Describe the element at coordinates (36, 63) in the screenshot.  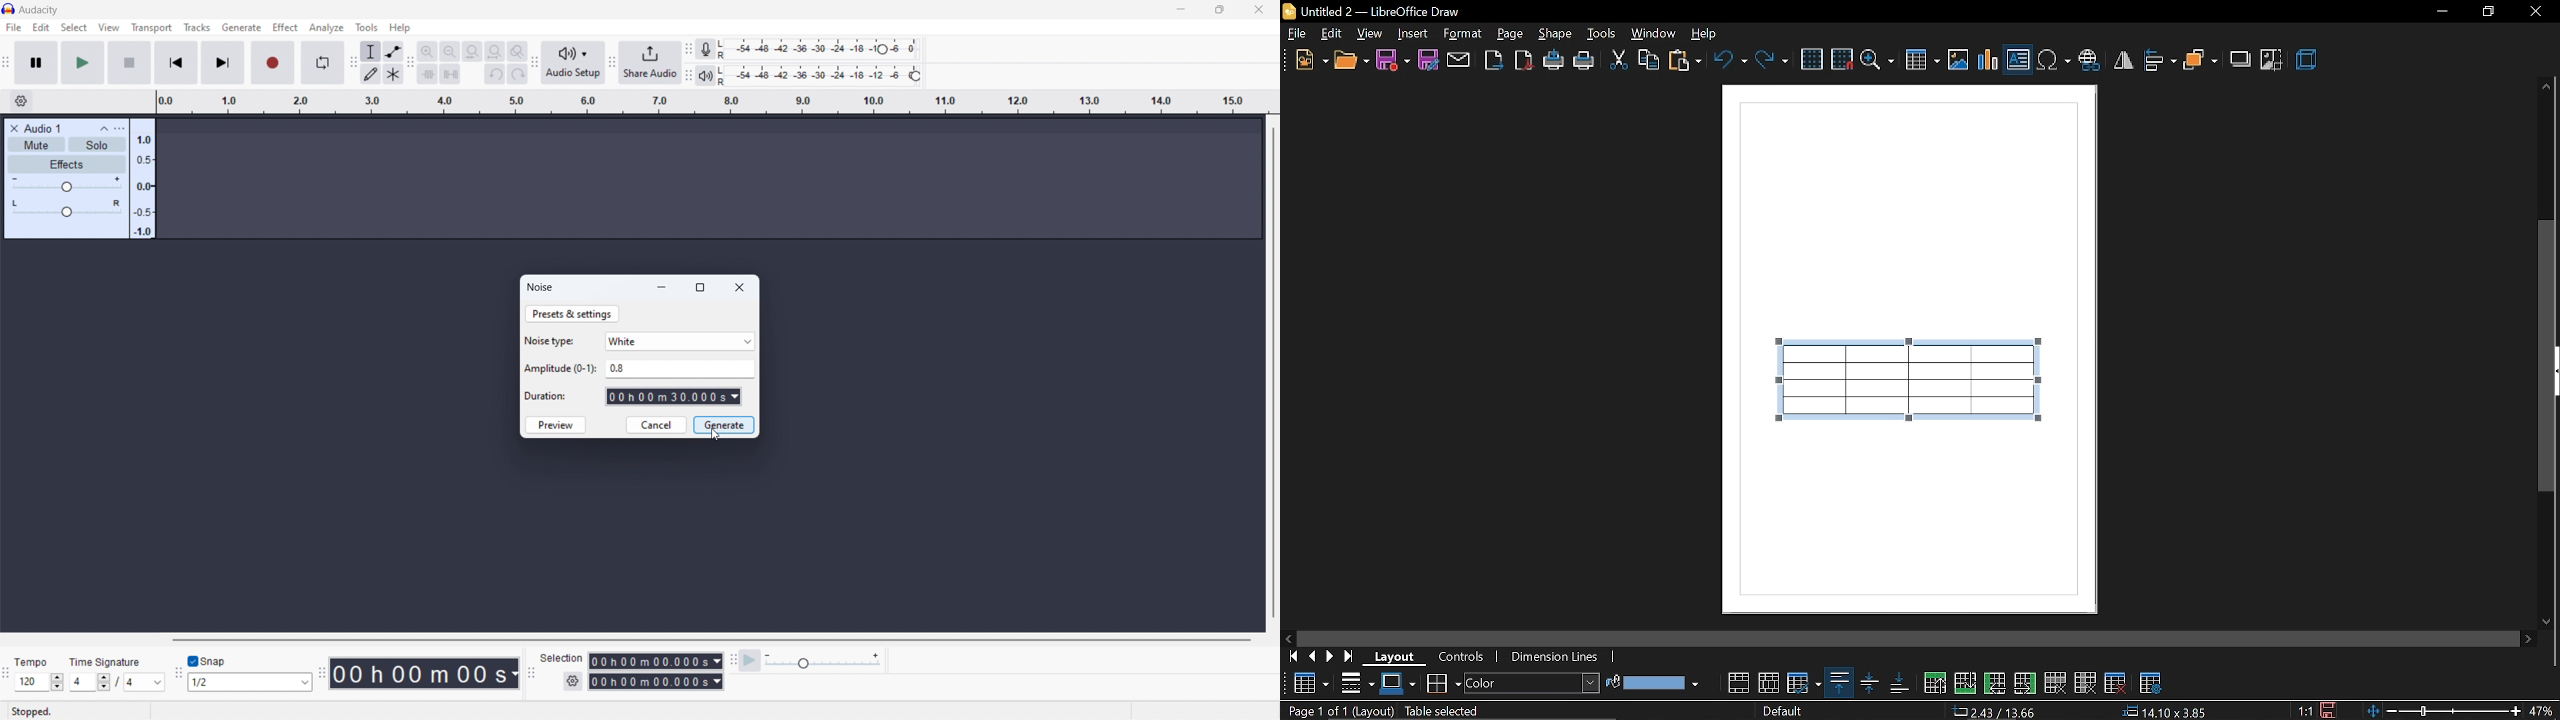
I see `pause` at that location.